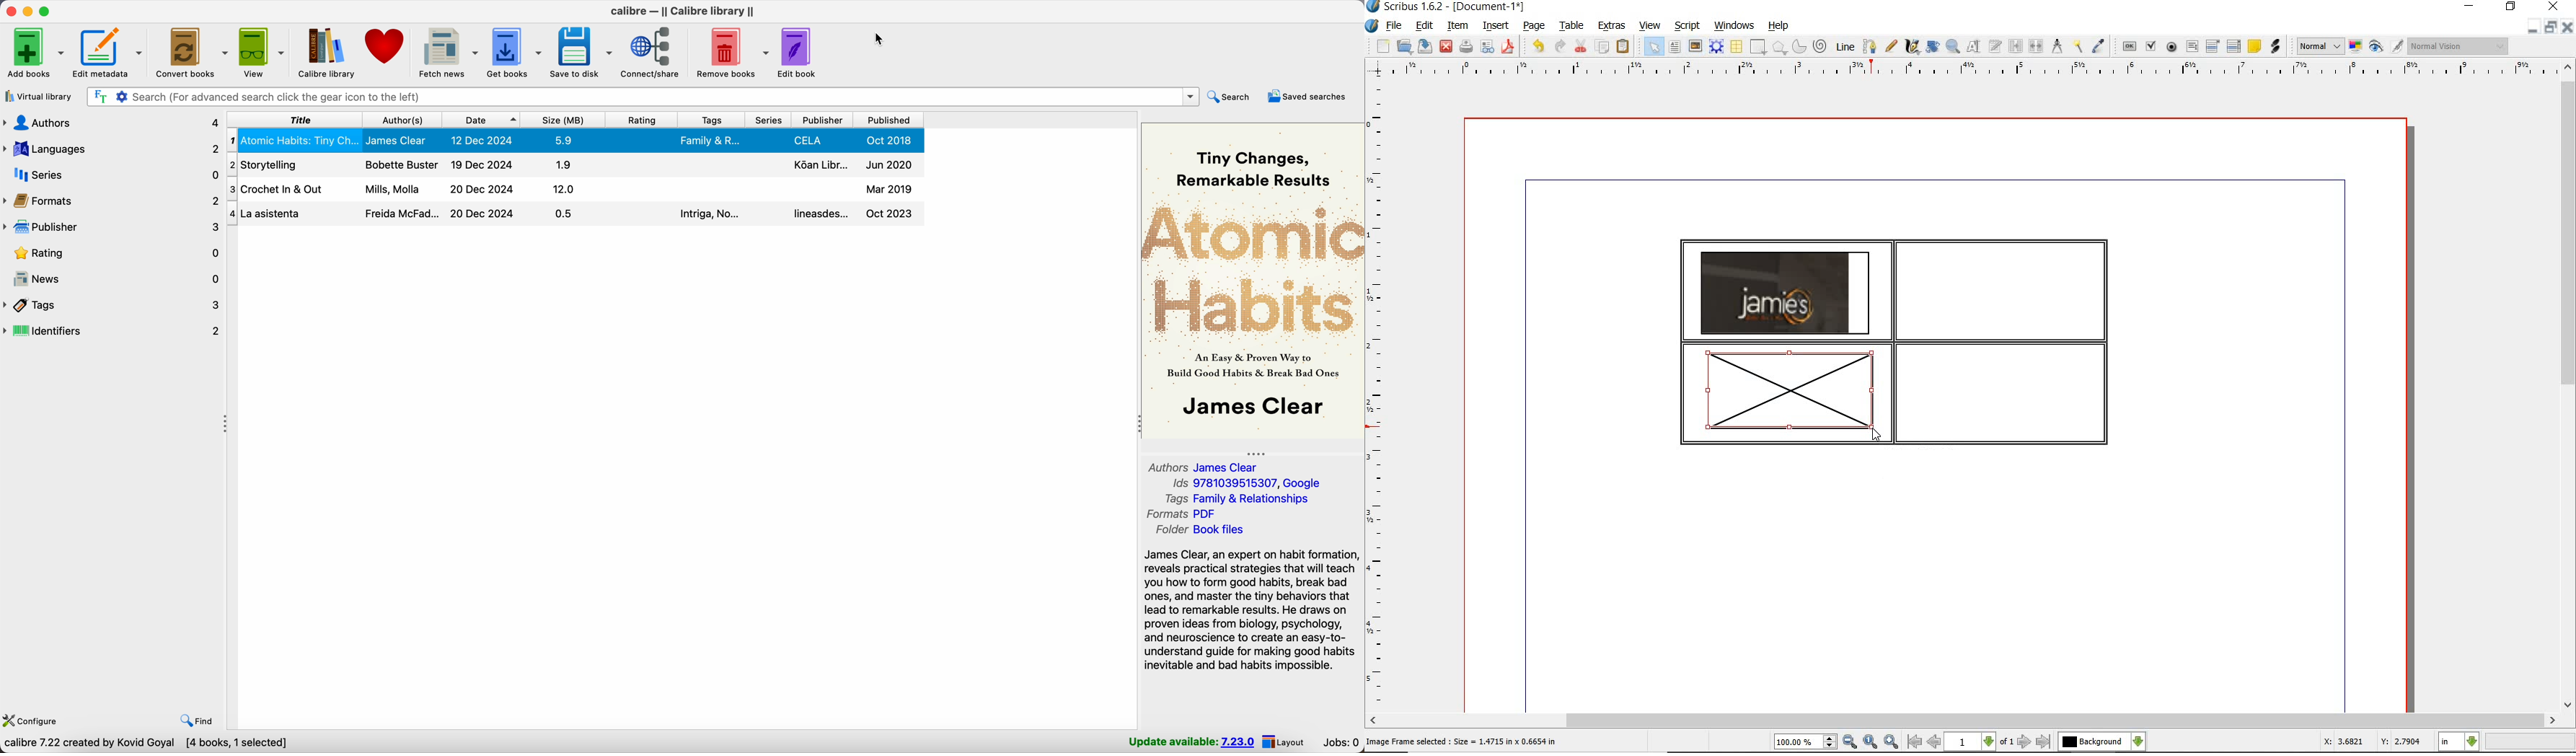 The height and width of the screenshot is (756, 2576). What do you see at coordinates (2099, 46) in the screenshot?
I see `eye dropper` at bounding box center [2099, 46].